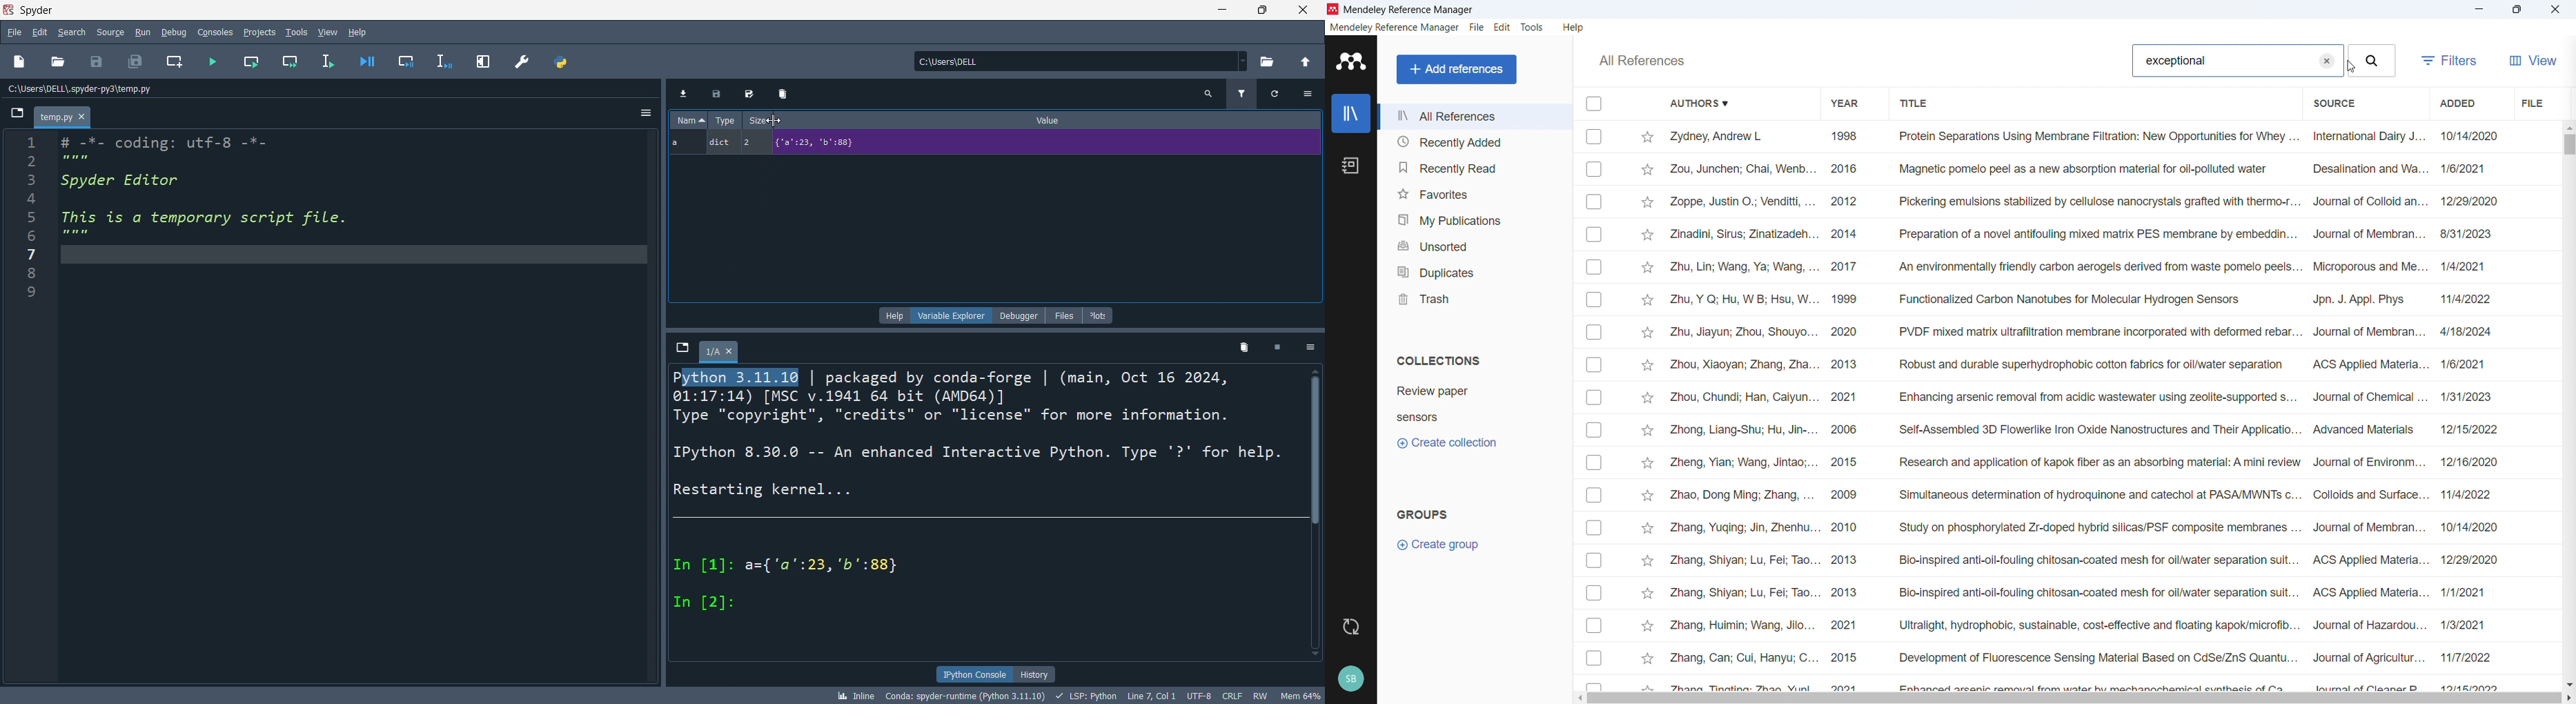 The width and height of the screenshot is (2576, 728). I want to click on notebook, so click(1351, 166).